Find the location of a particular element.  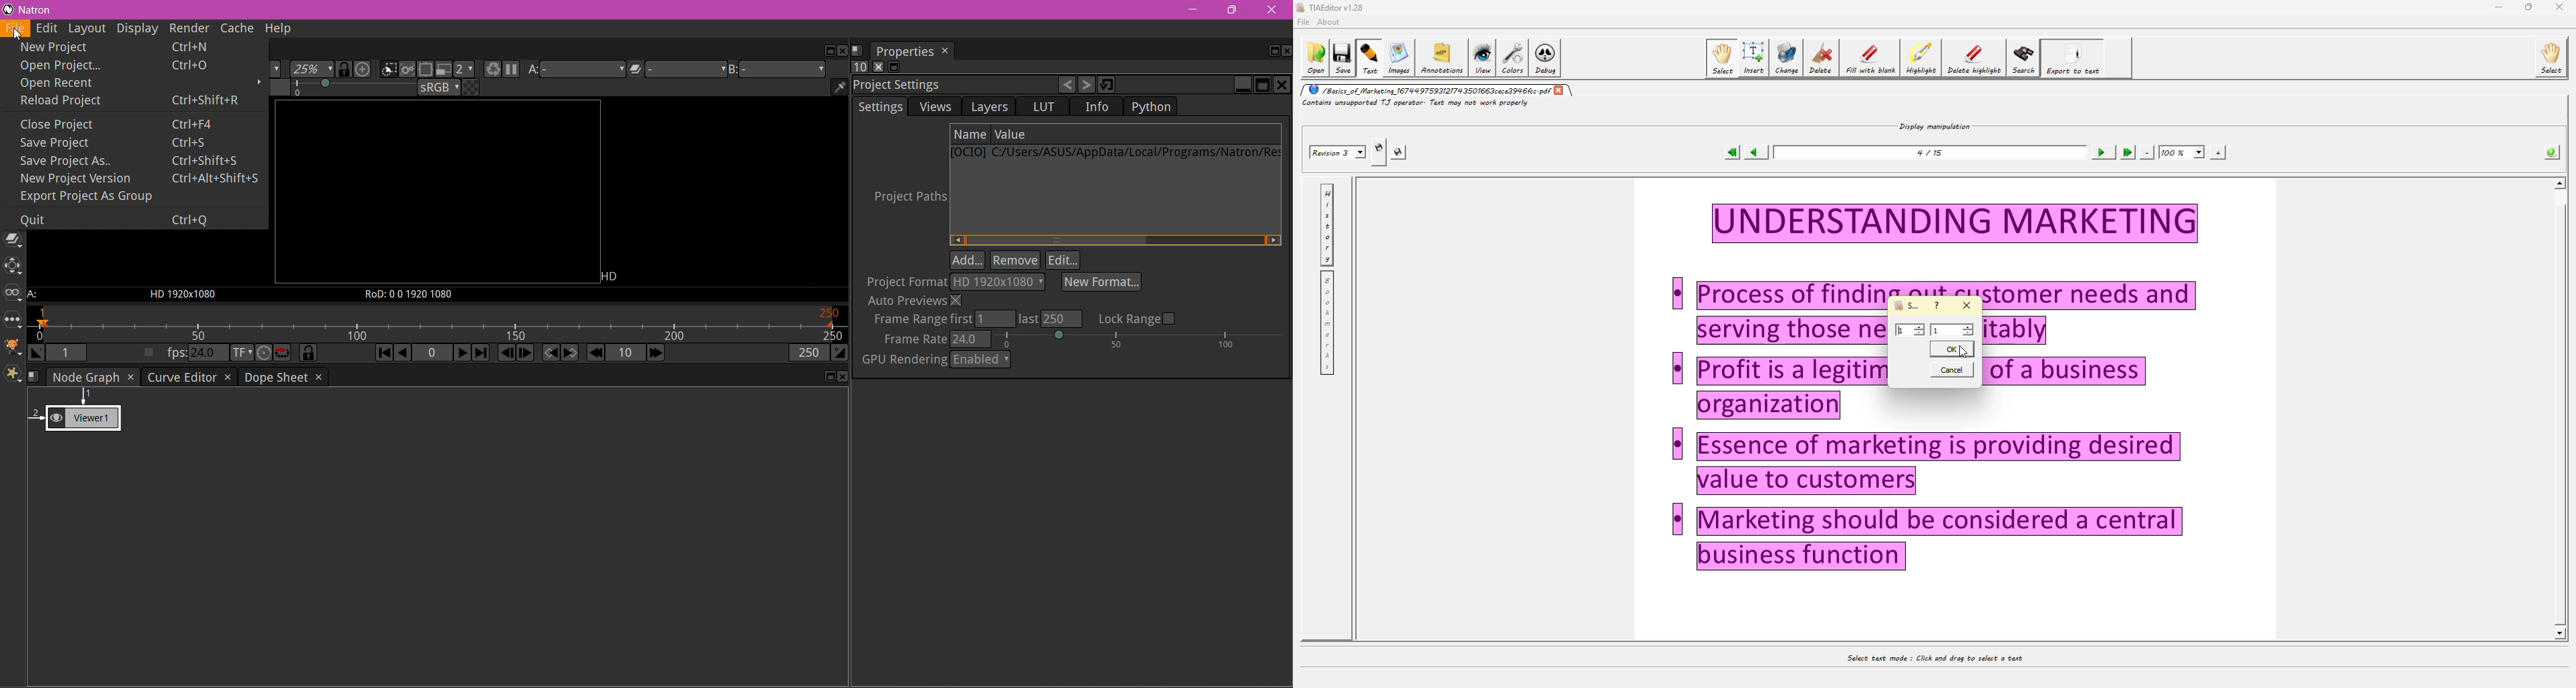

The playback in point is located at coordinates (69, 352).